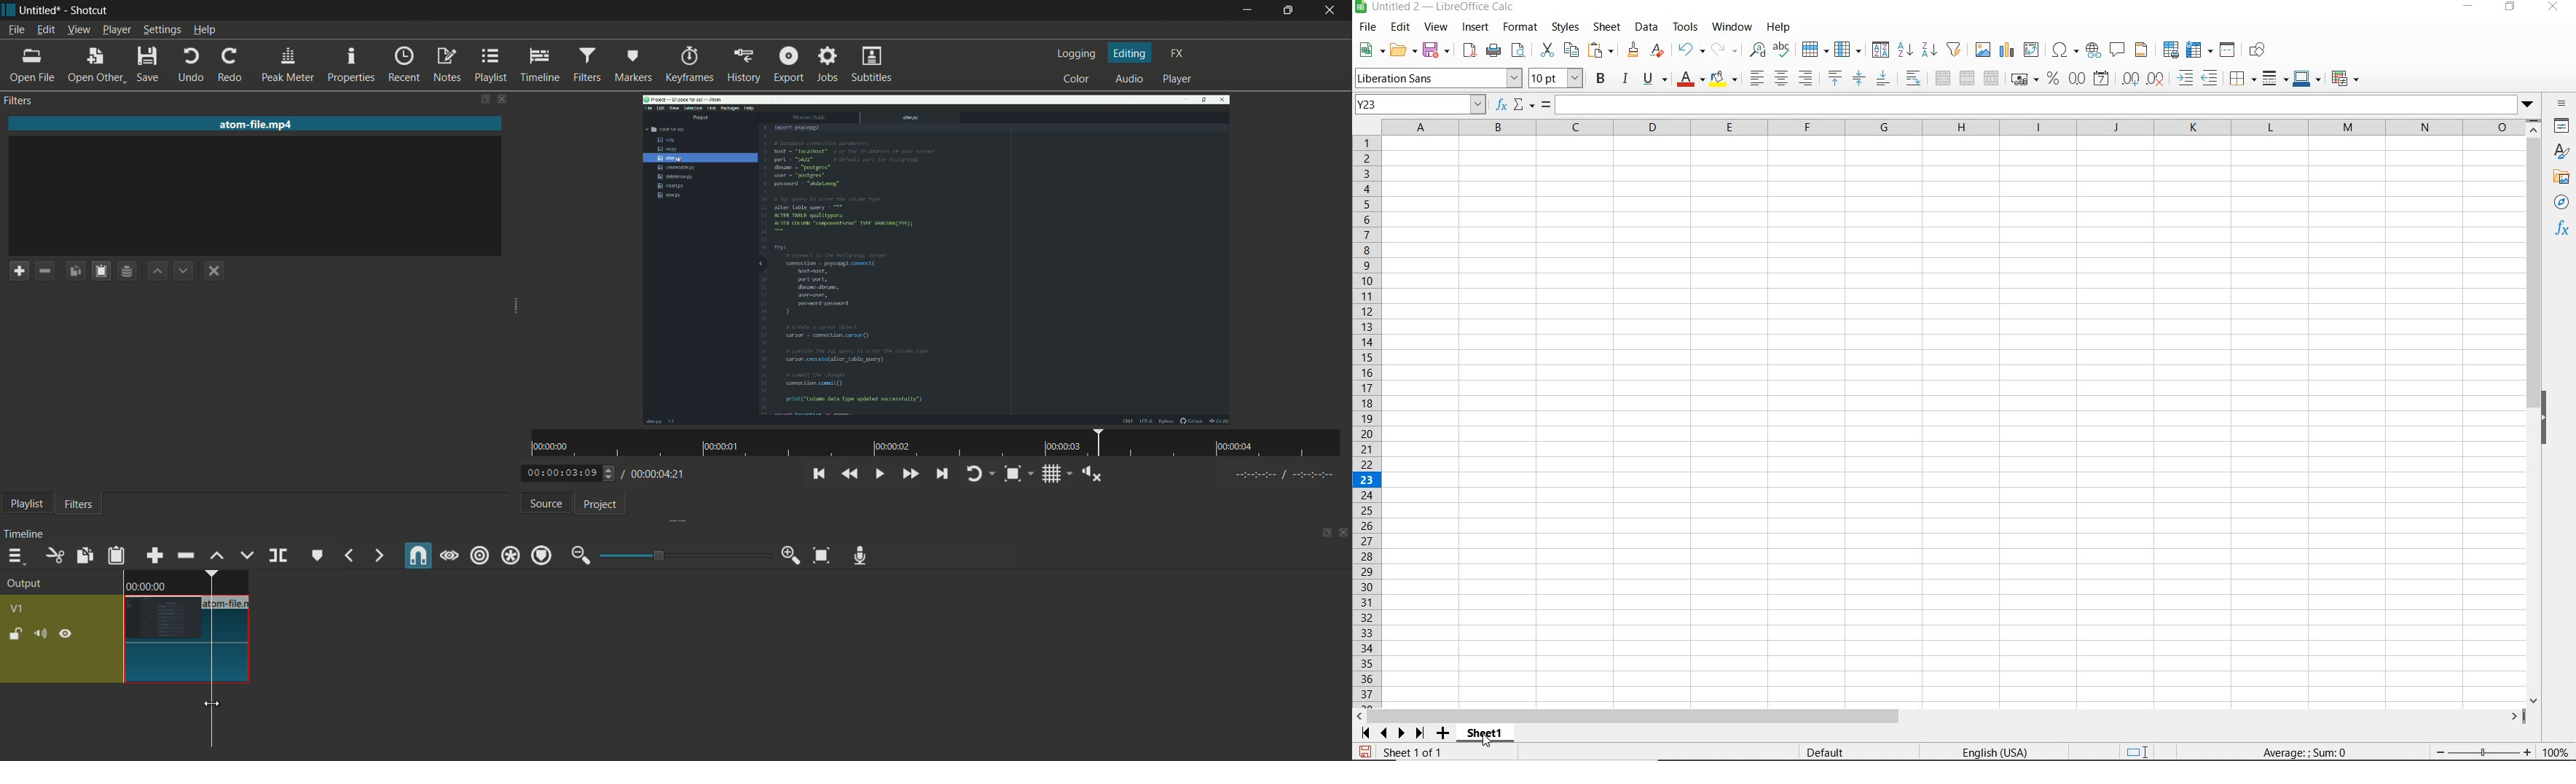 The width and height of the screenshot is (2576, 784). I want to click on COPY, so click(1571, 50).